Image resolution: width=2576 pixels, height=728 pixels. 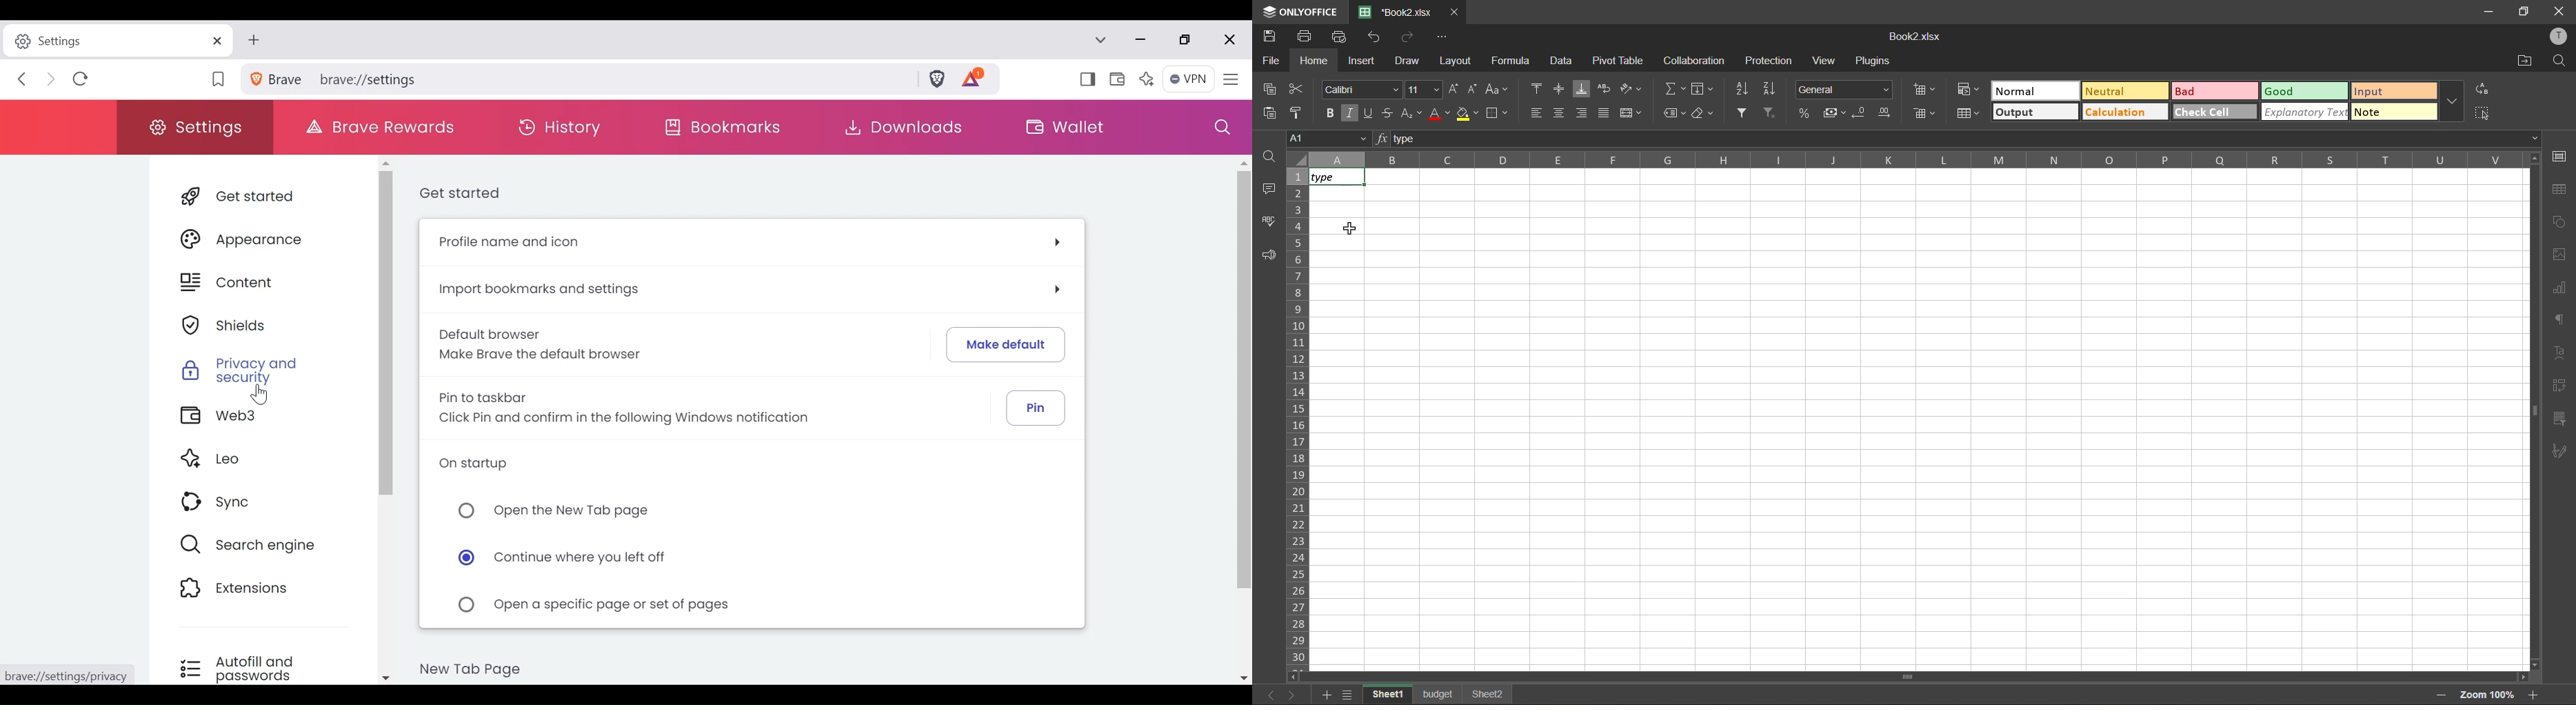 What do you see at coordinates (1806, 113) in the screenshot?
I see `percent` at bounding box center [1806, 113].